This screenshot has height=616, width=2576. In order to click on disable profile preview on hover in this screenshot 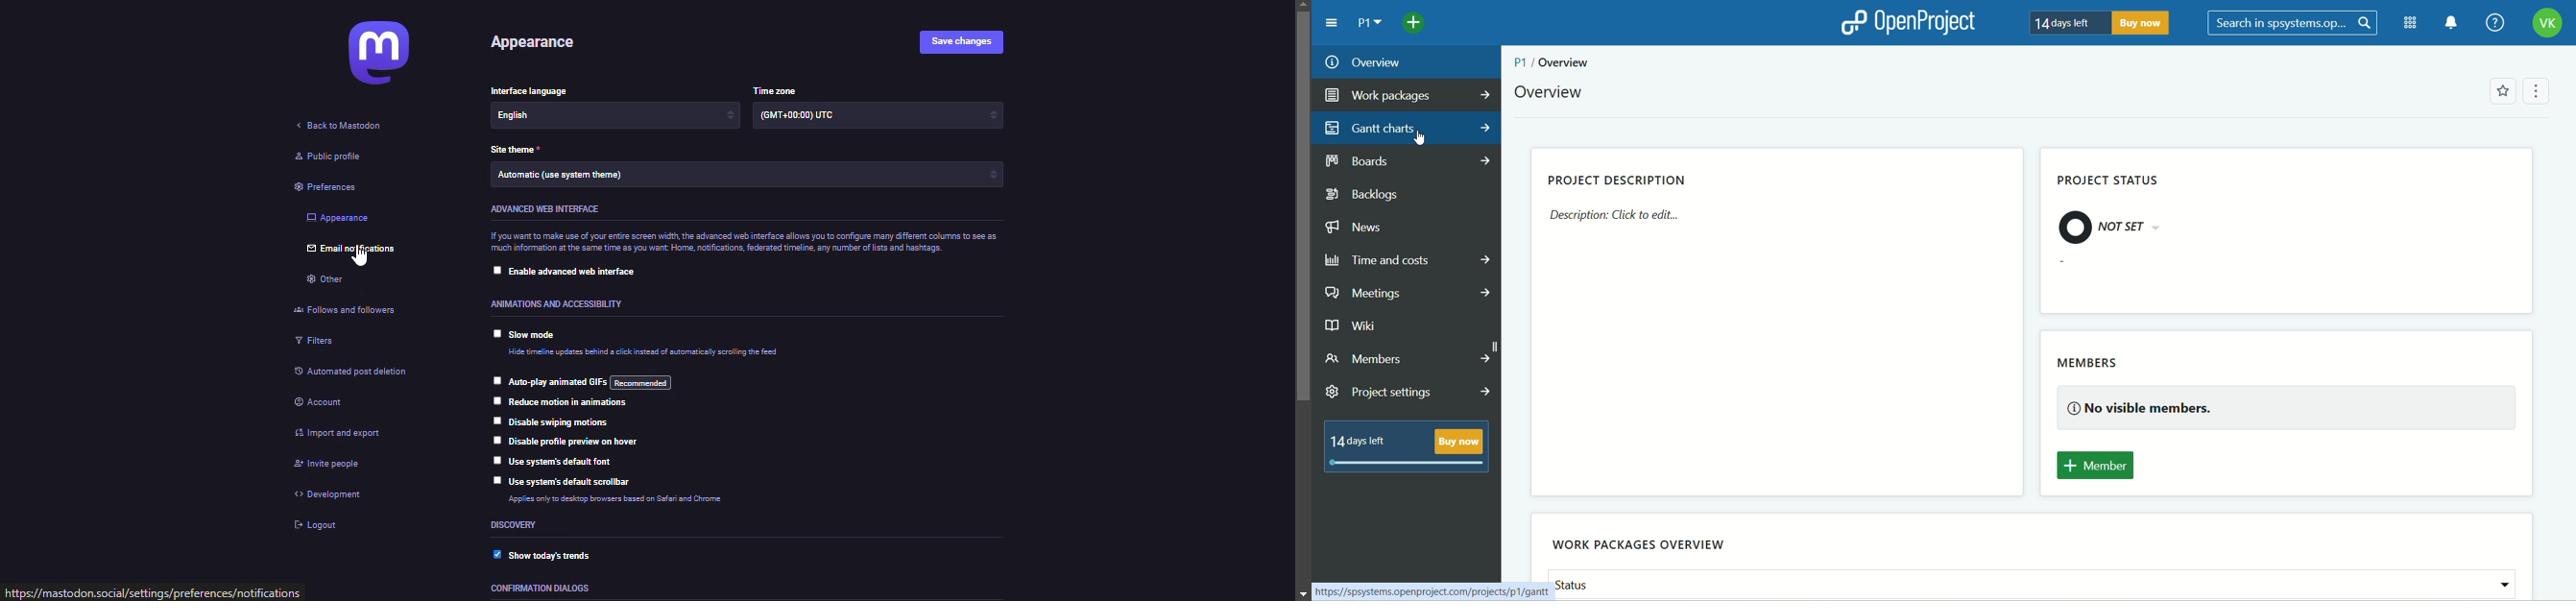, I will do `click(582, 442)`.